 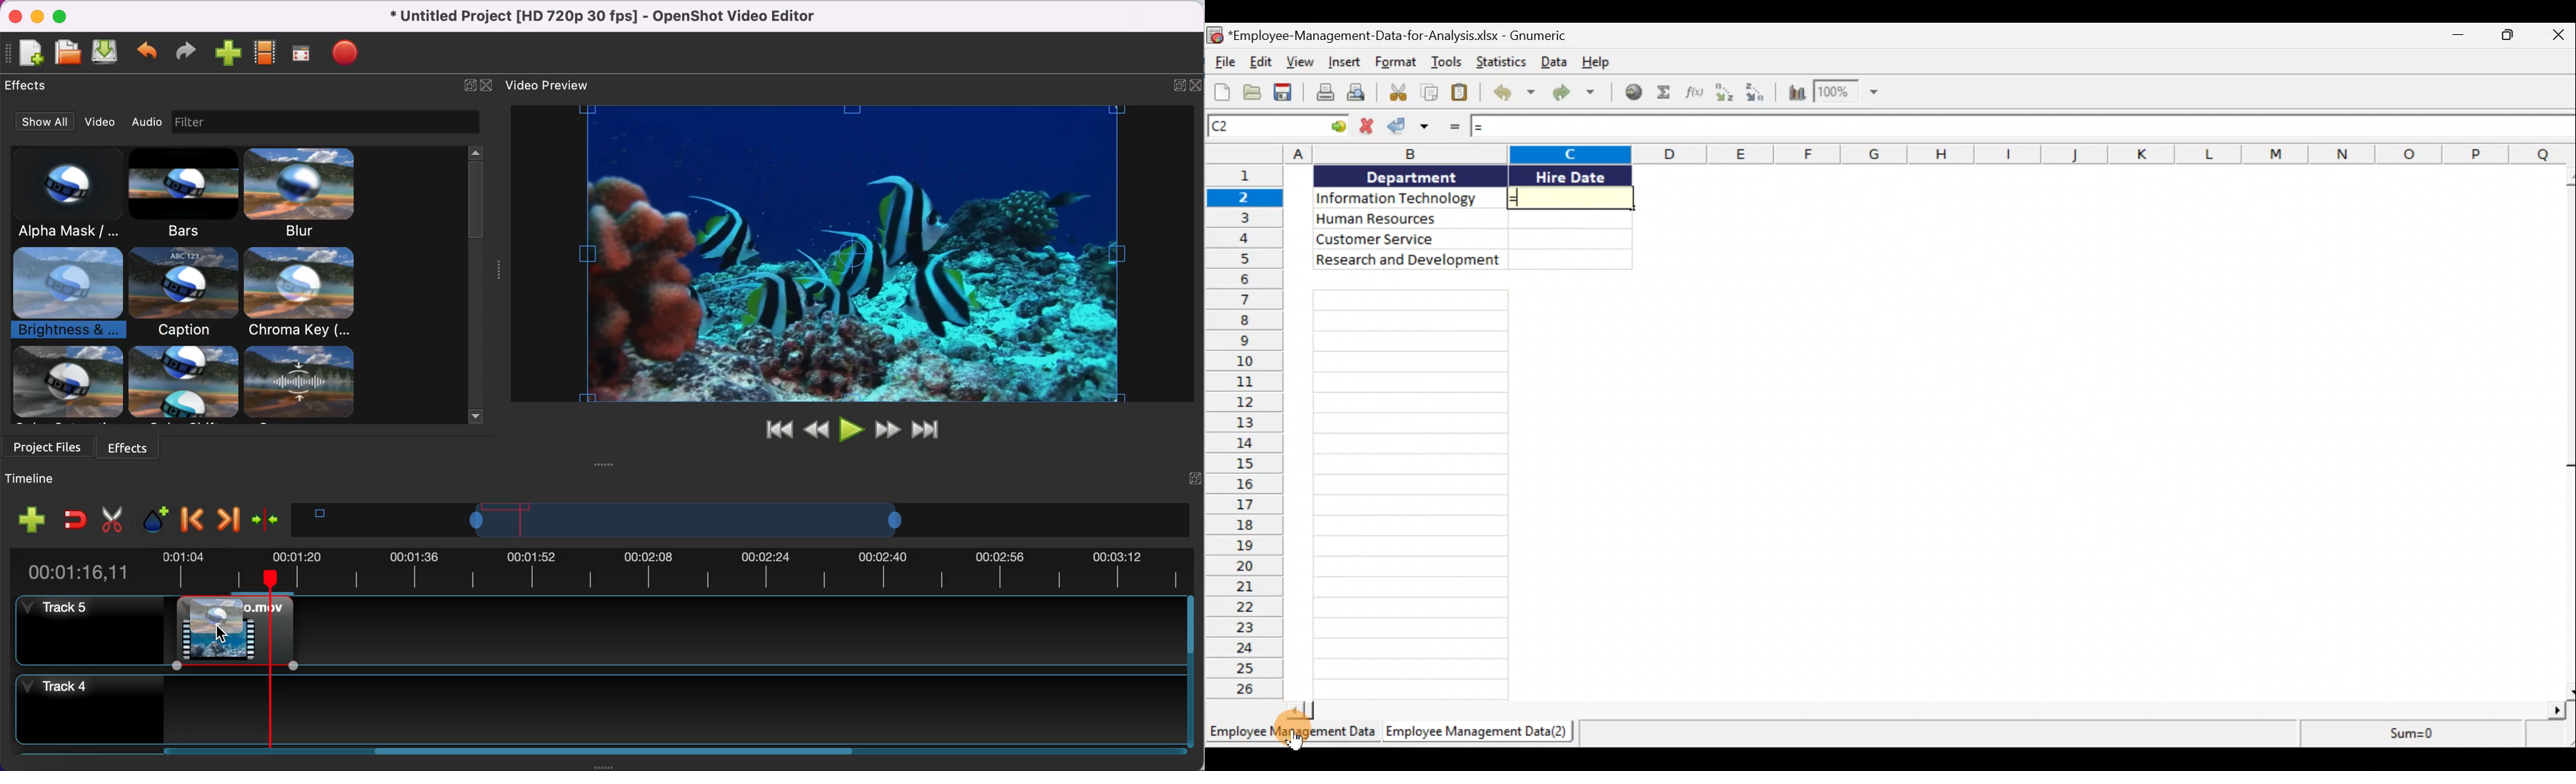 I want to click on Edit, so click(x=1260, y=61).